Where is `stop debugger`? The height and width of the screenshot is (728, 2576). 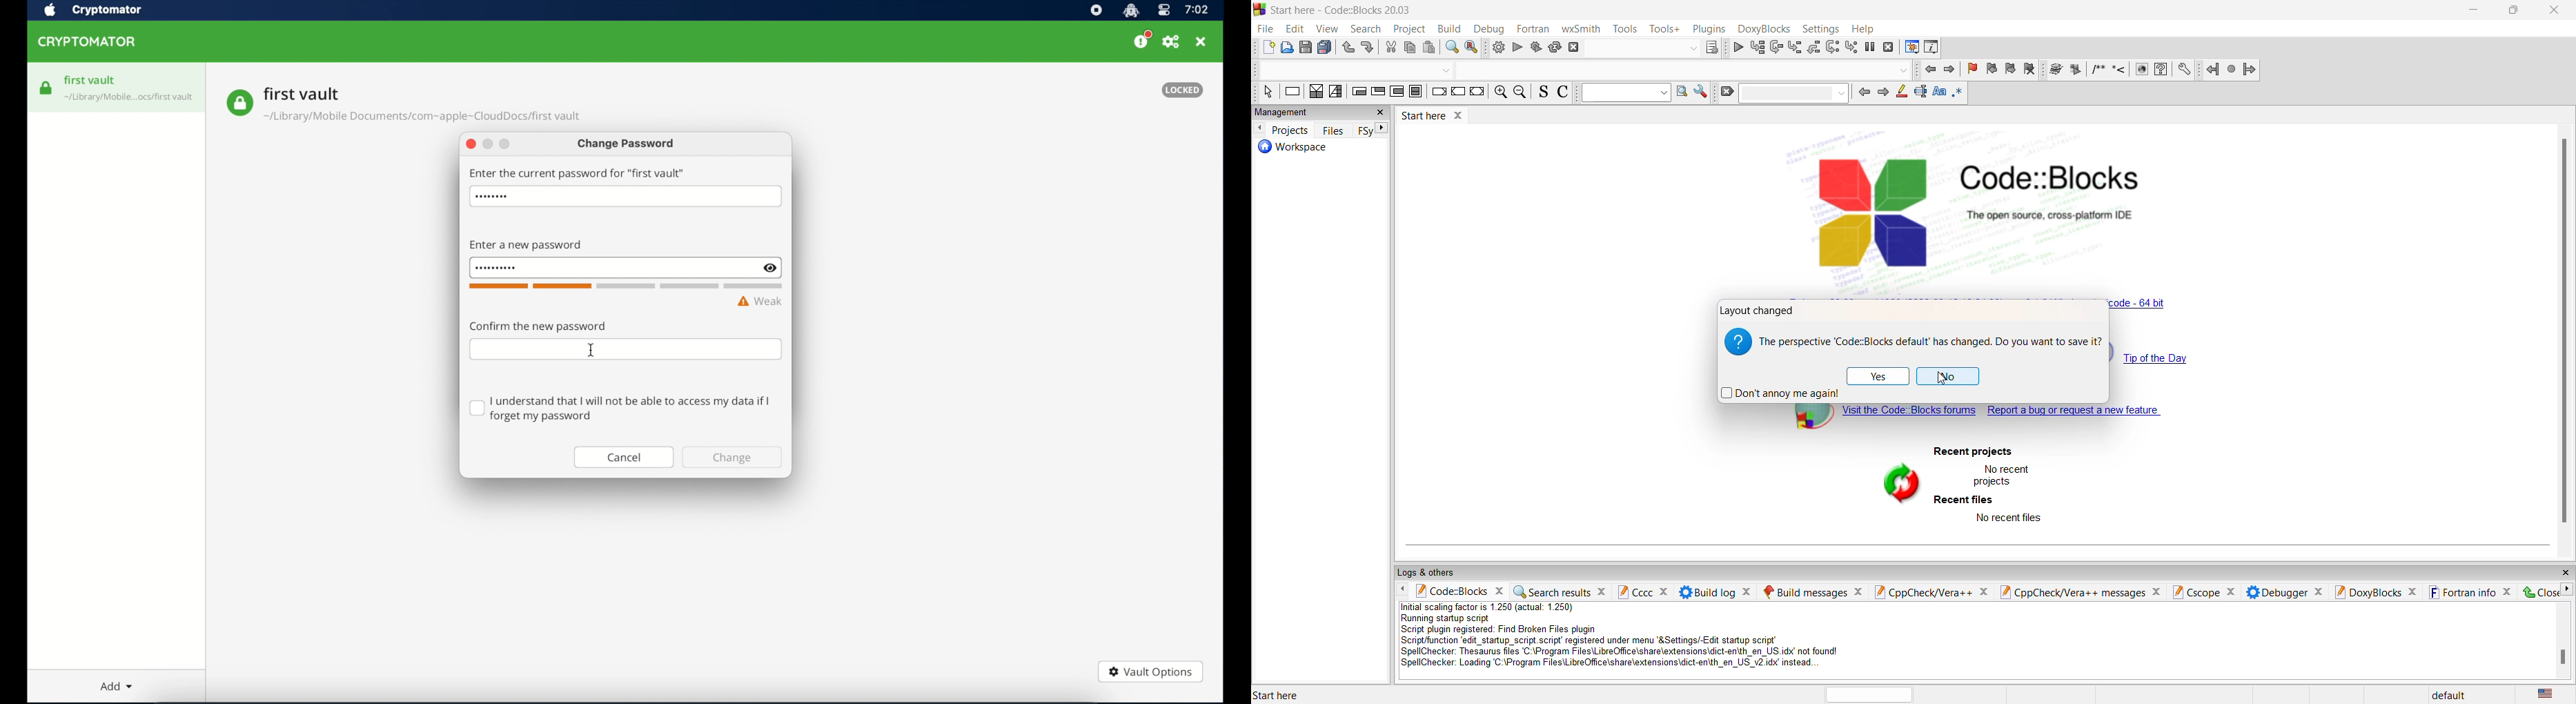
stop debugger is located at coordinates (1889, 47).